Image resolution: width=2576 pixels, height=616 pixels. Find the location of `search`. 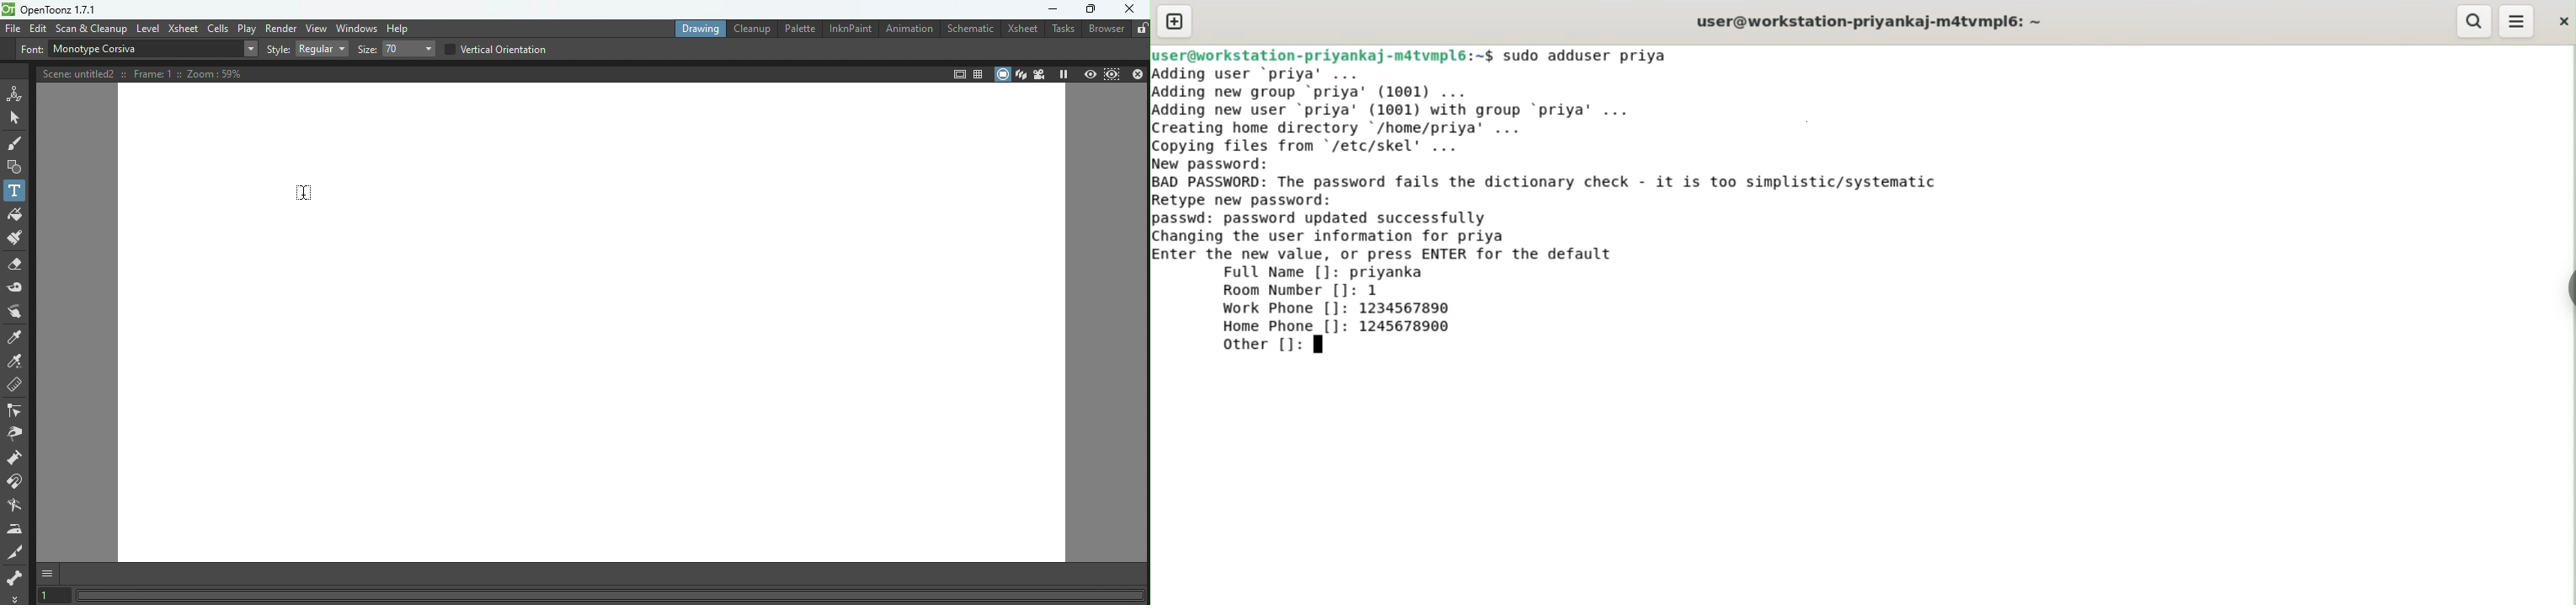

search is located at coordinates (2473, 21).